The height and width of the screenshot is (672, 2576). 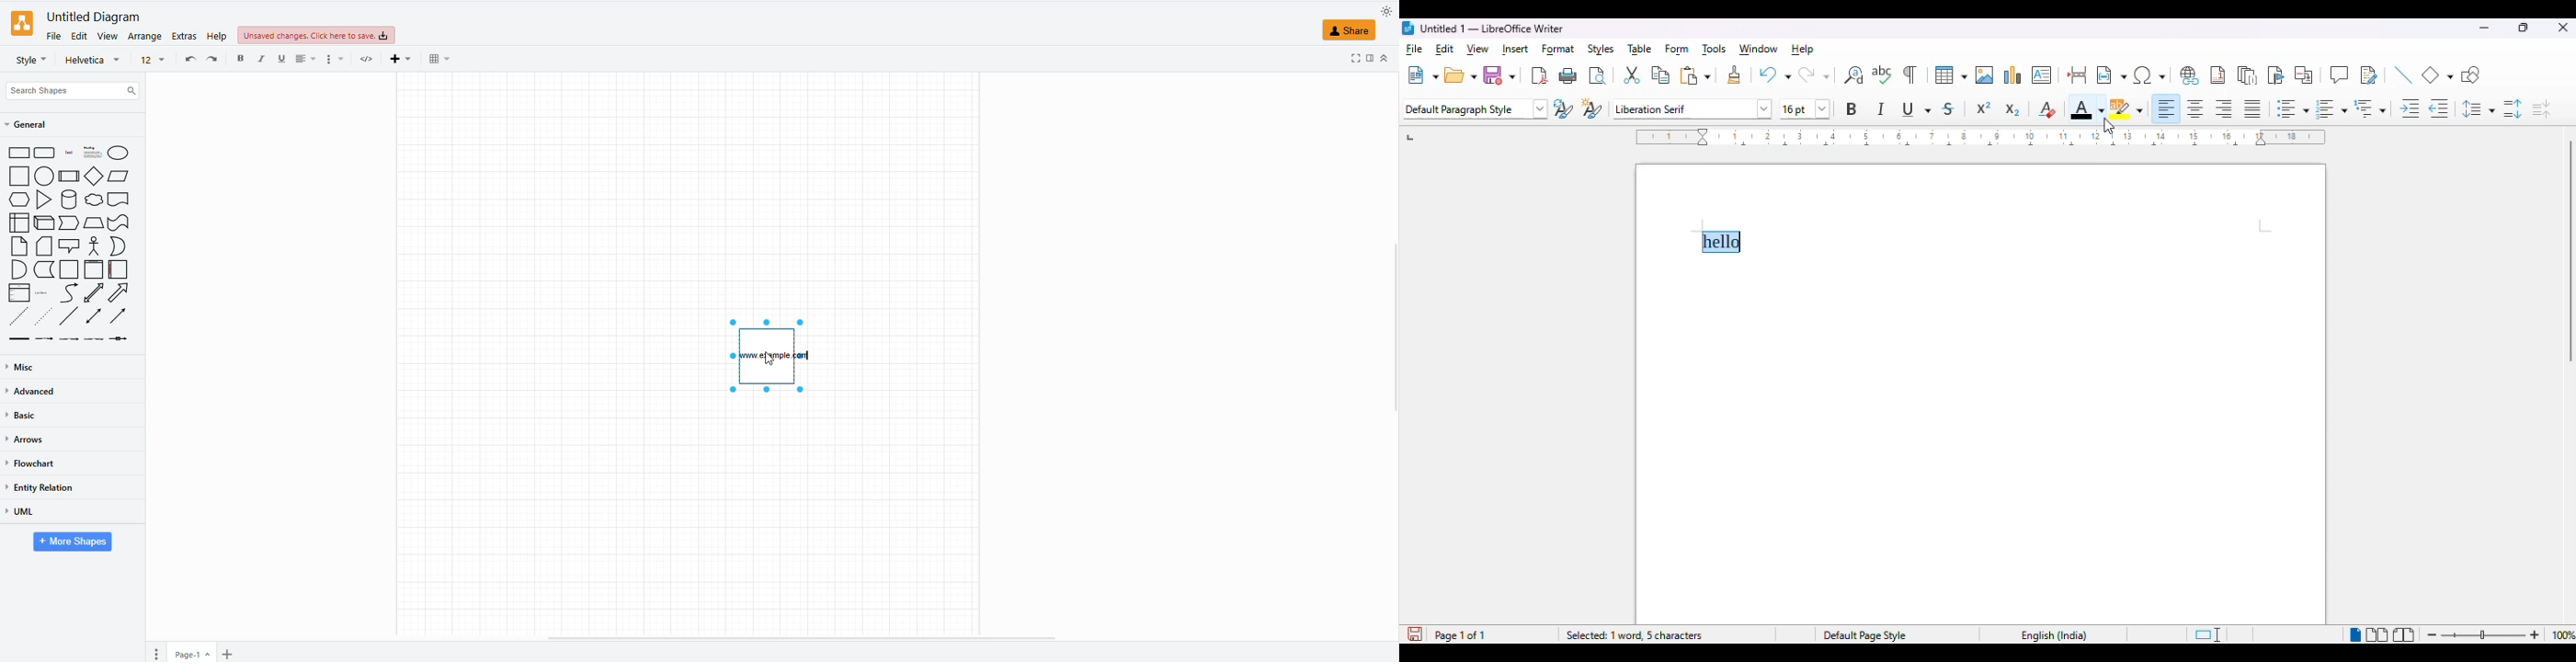 What do you see at coordinates (1909, 74) in the screenshot?
I see `toggle formatting marks` at bounding box center [1909, 74].